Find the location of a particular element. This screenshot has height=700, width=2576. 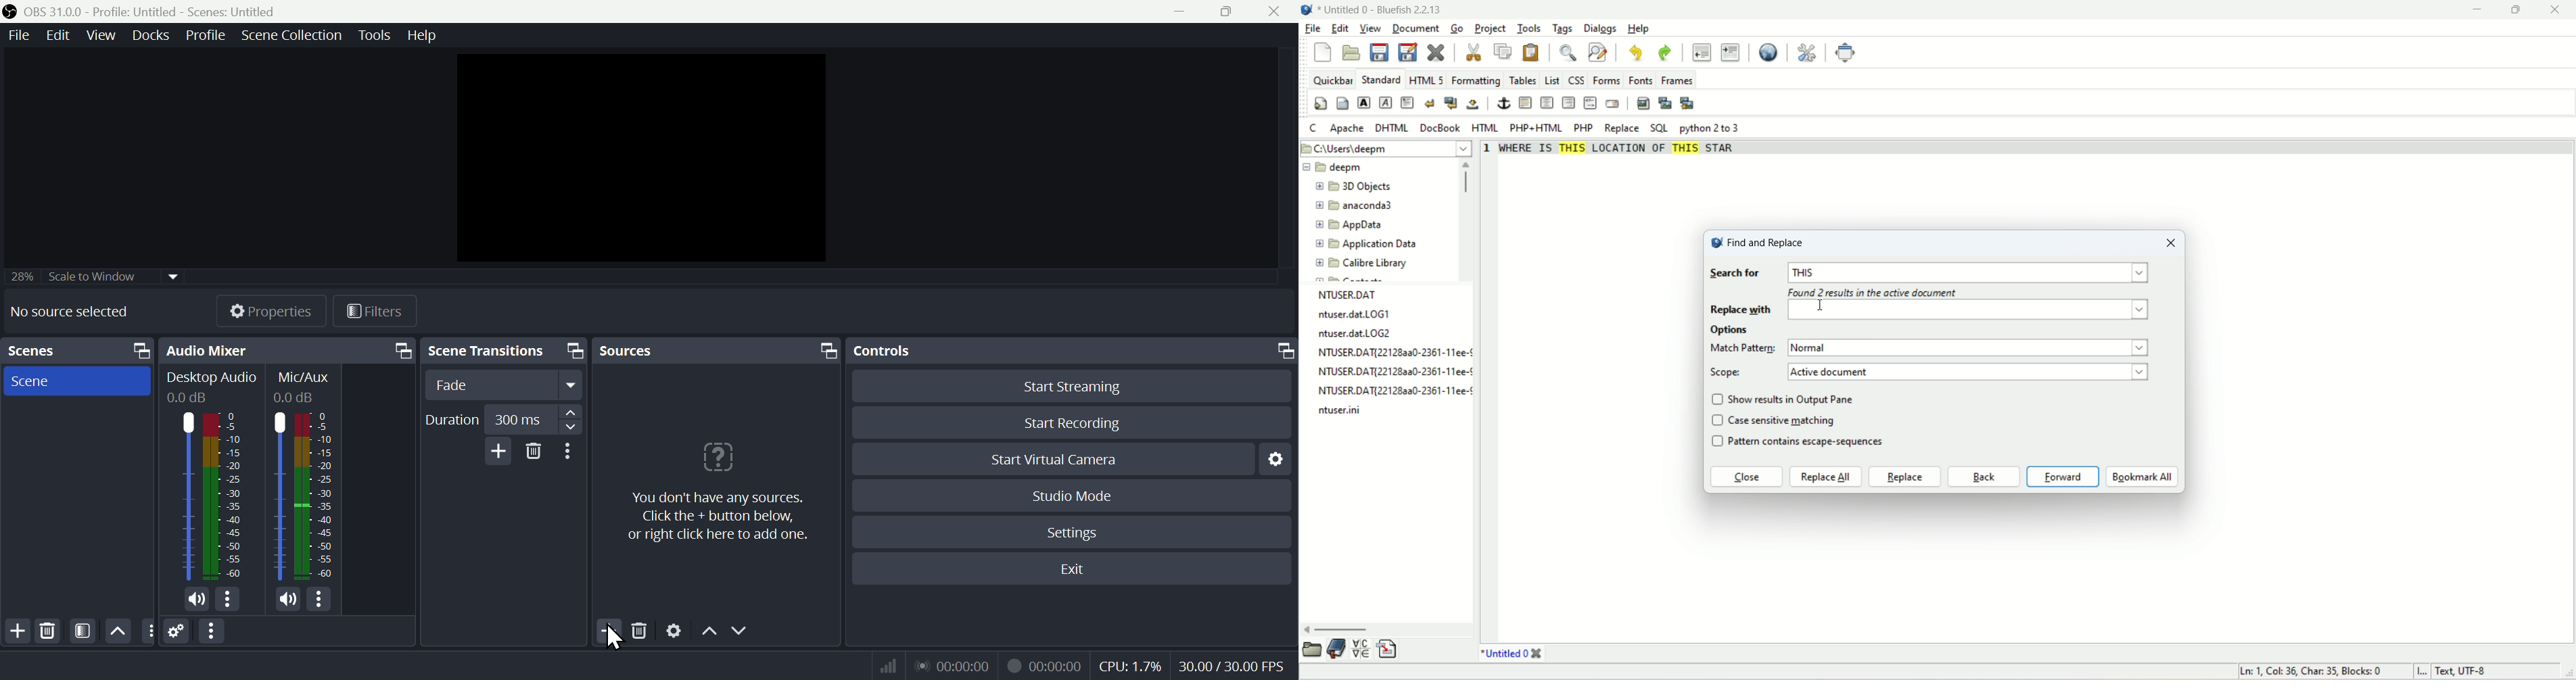

Down is located at coordinates (739, 632).